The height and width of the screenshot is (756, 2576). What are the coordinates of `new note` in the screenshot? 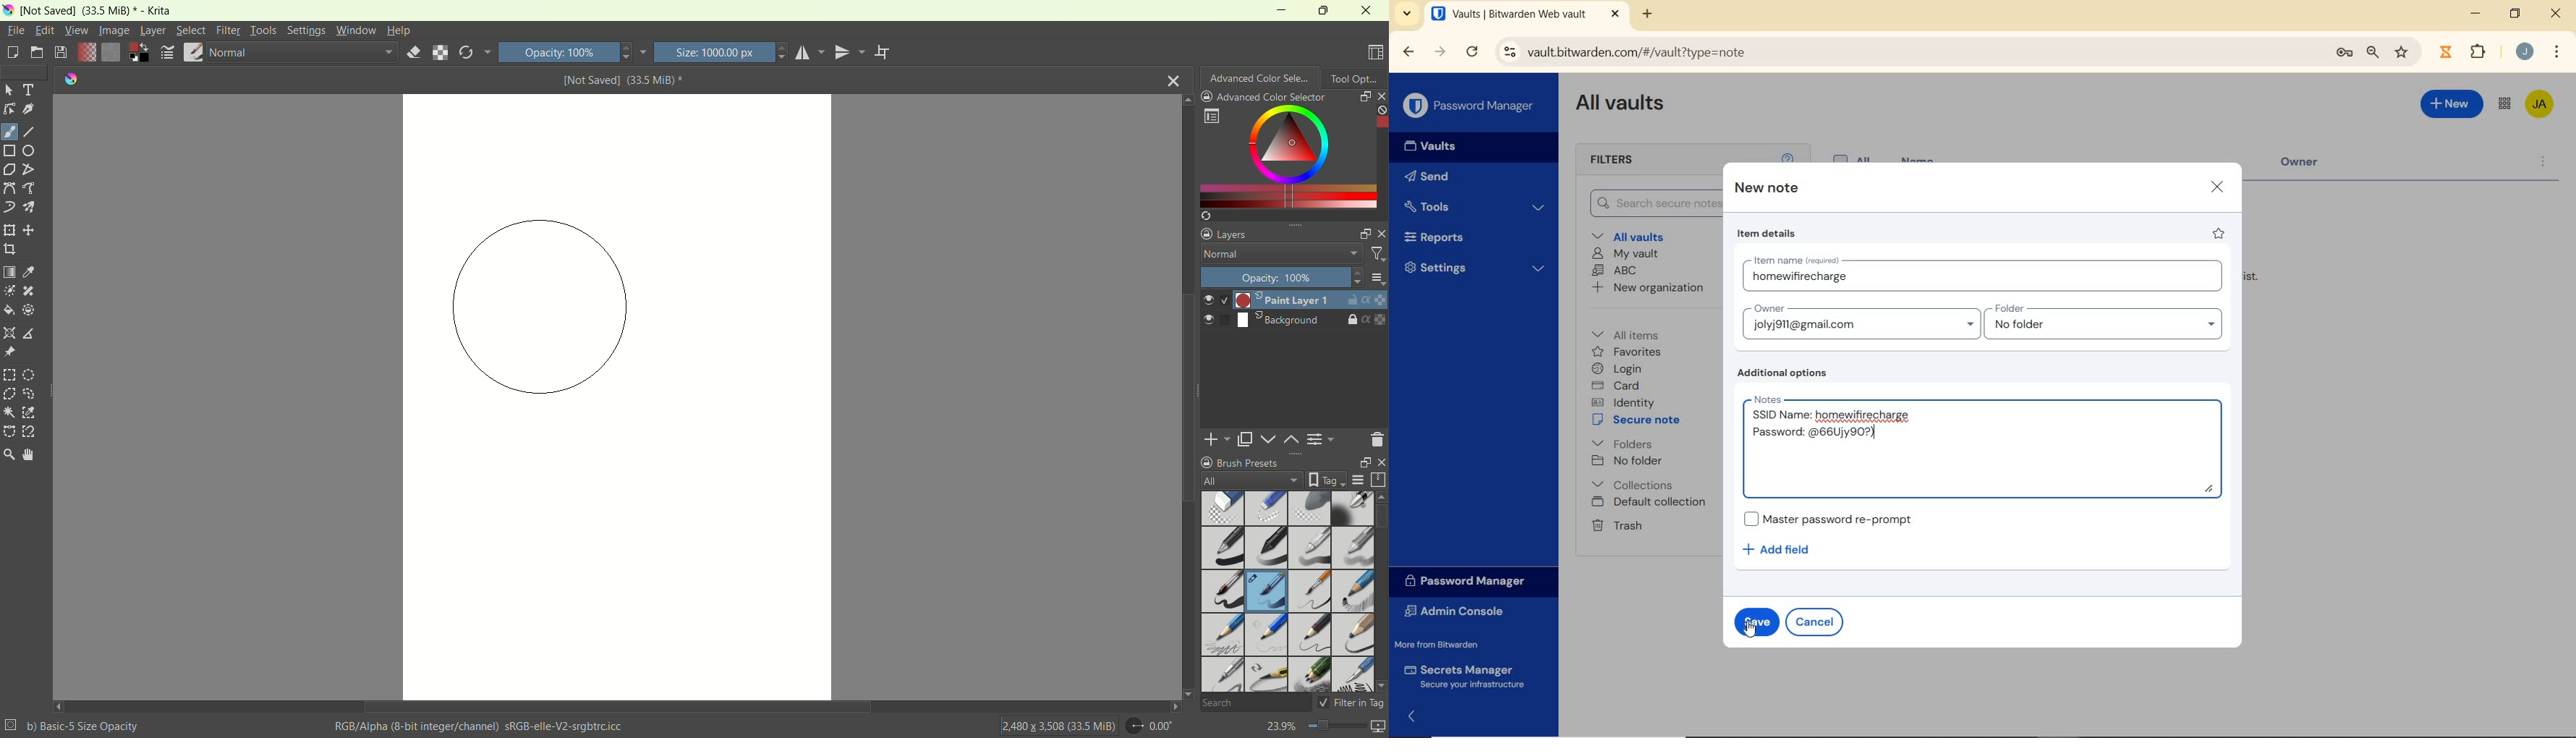 It's located at (1765, 188).